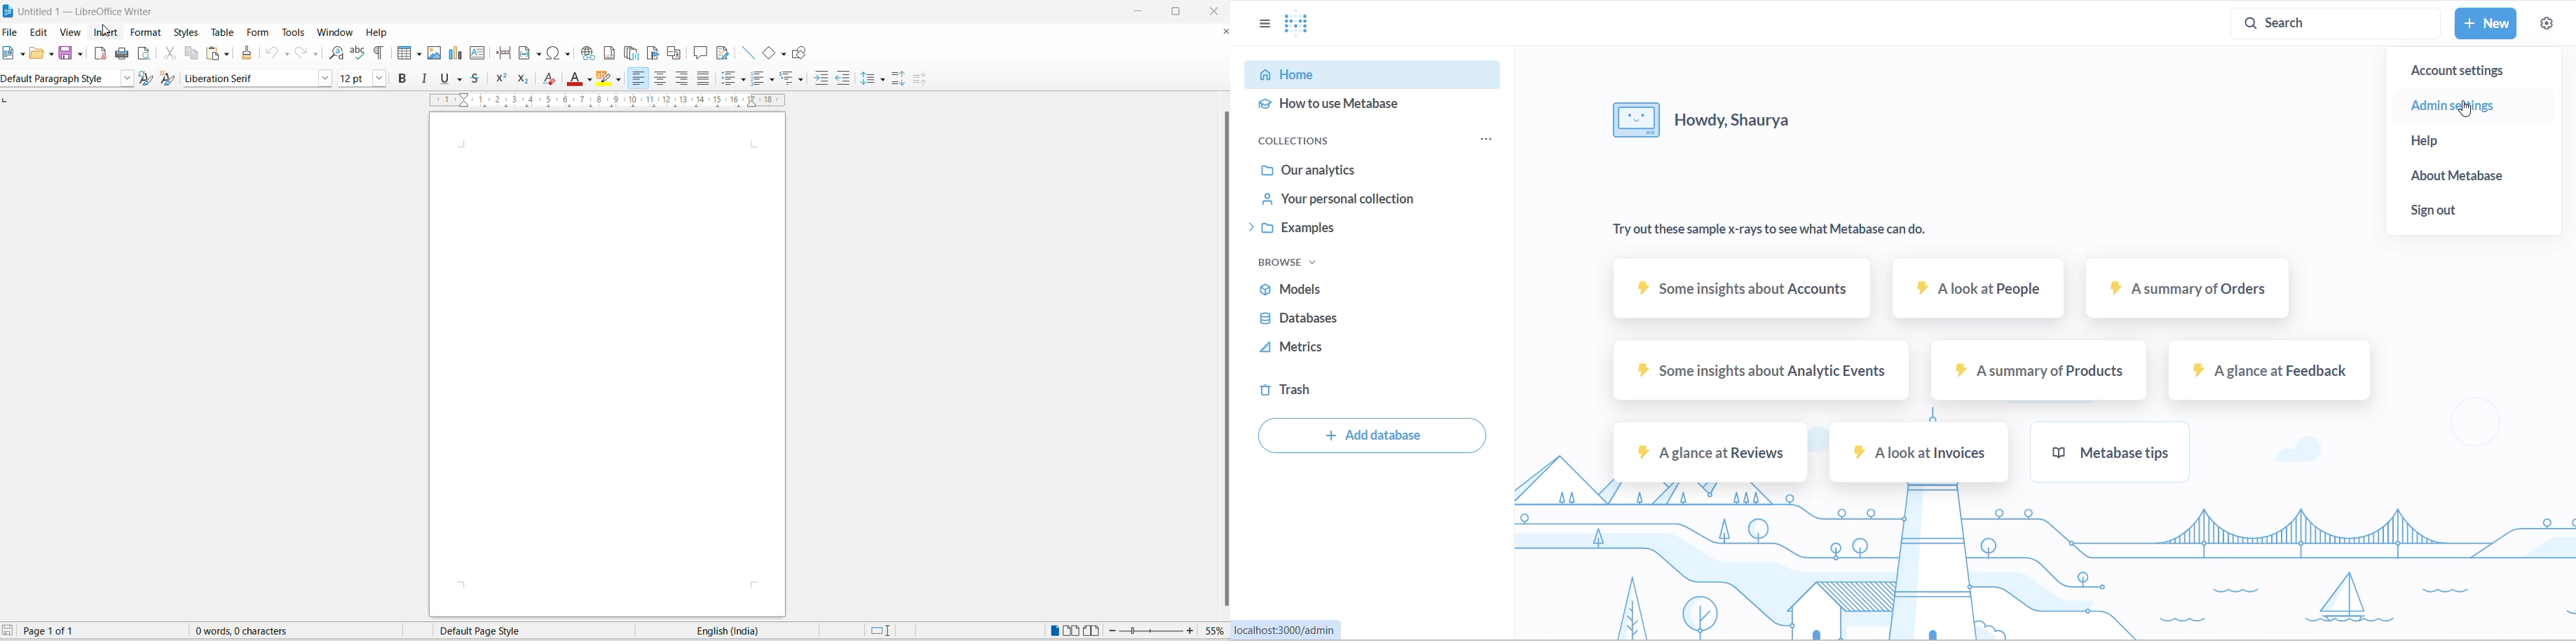 The width and height of the screenshot is (2576, 644). I want to click on decrease paragraph spacing, so click(919, 79).